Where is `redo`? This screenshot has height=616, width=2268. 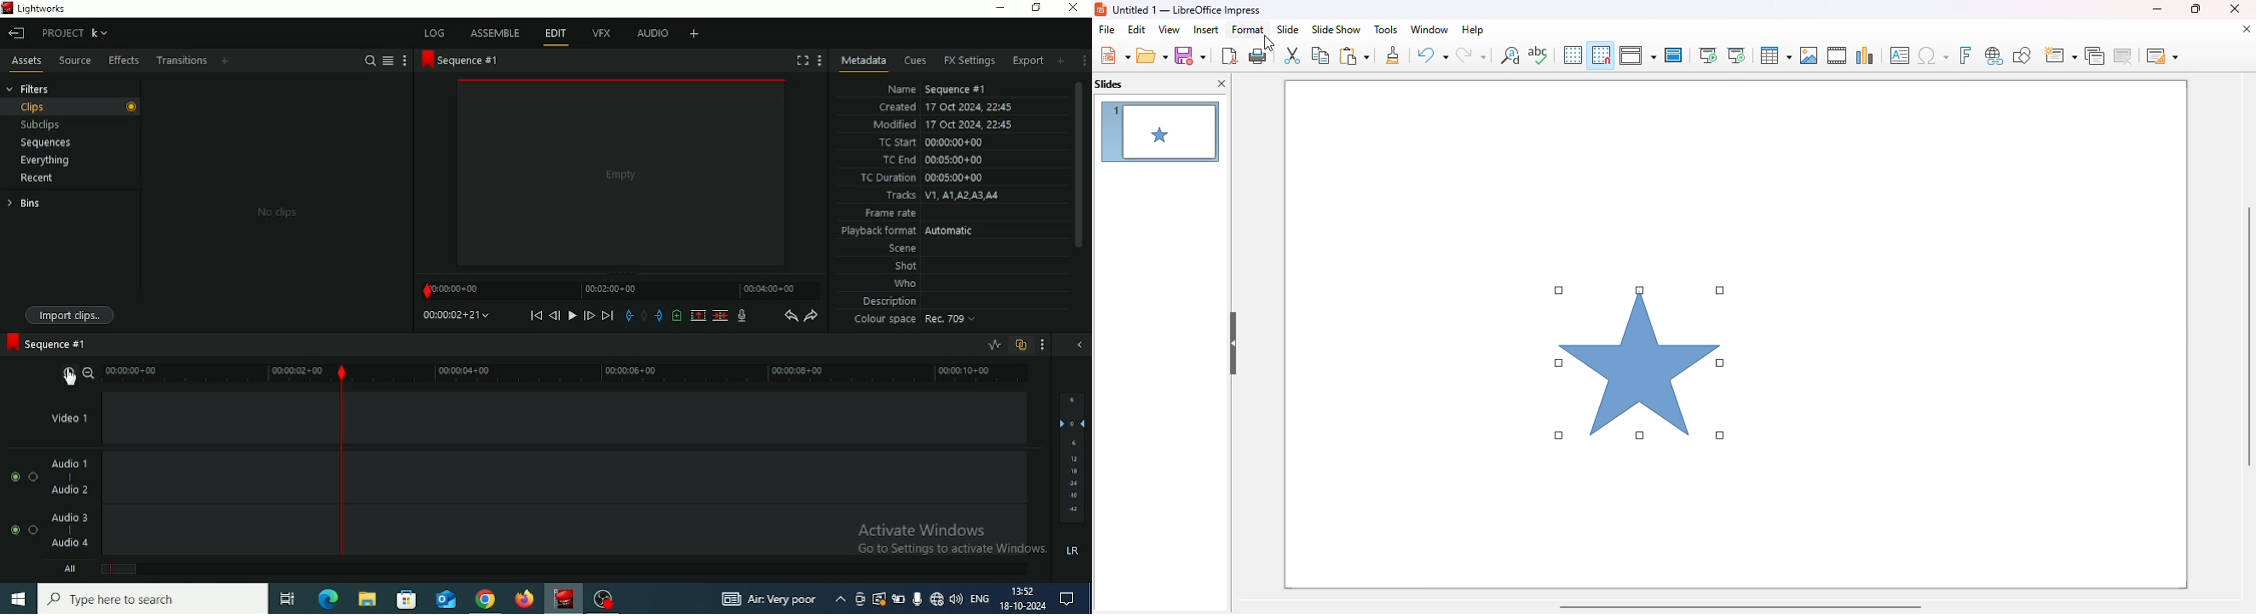
redo is located at coordinates (1471, 55).